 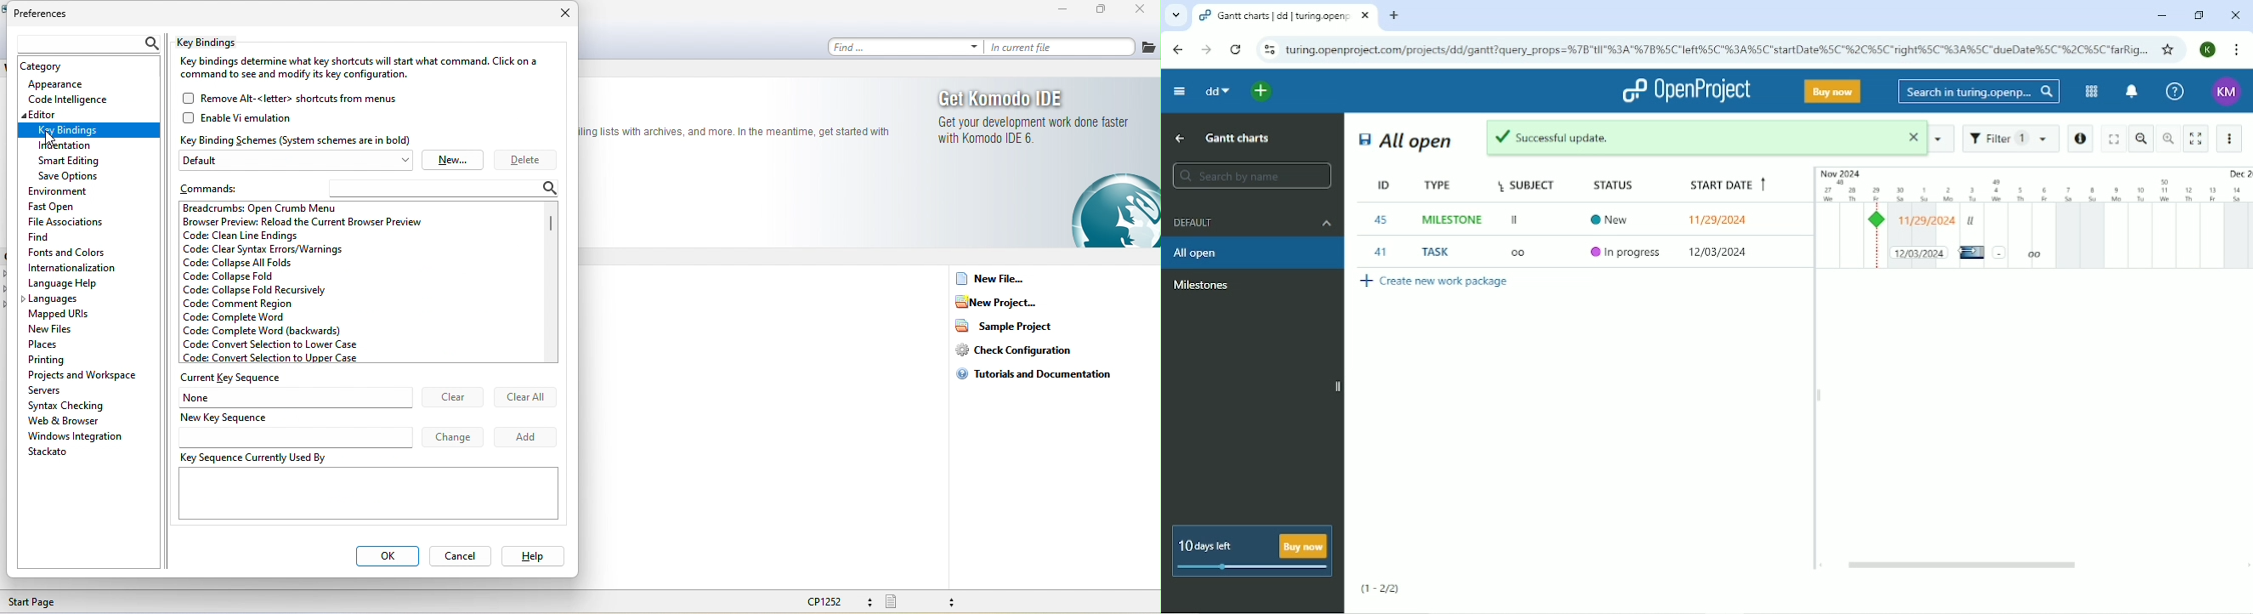 I want to click on Cursor, so click(x=1968, y=252).